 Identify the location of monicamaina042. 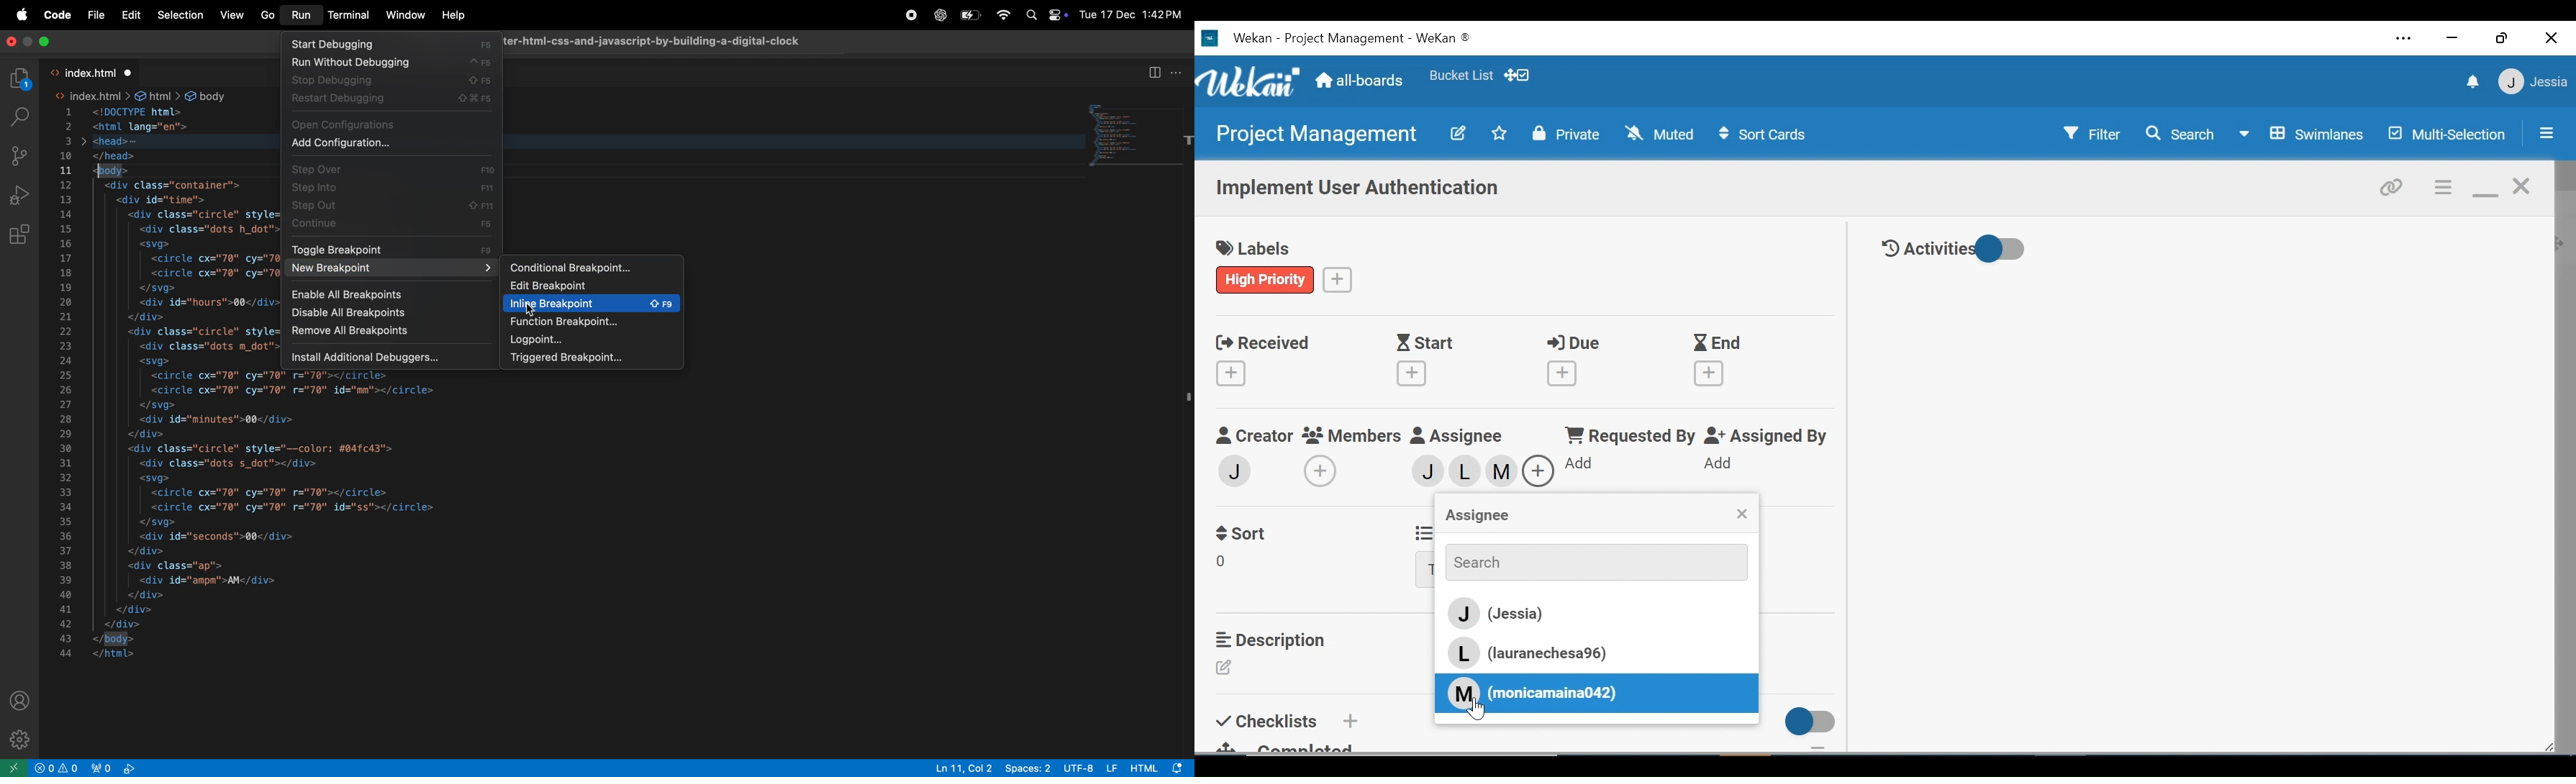
(1504, 470).